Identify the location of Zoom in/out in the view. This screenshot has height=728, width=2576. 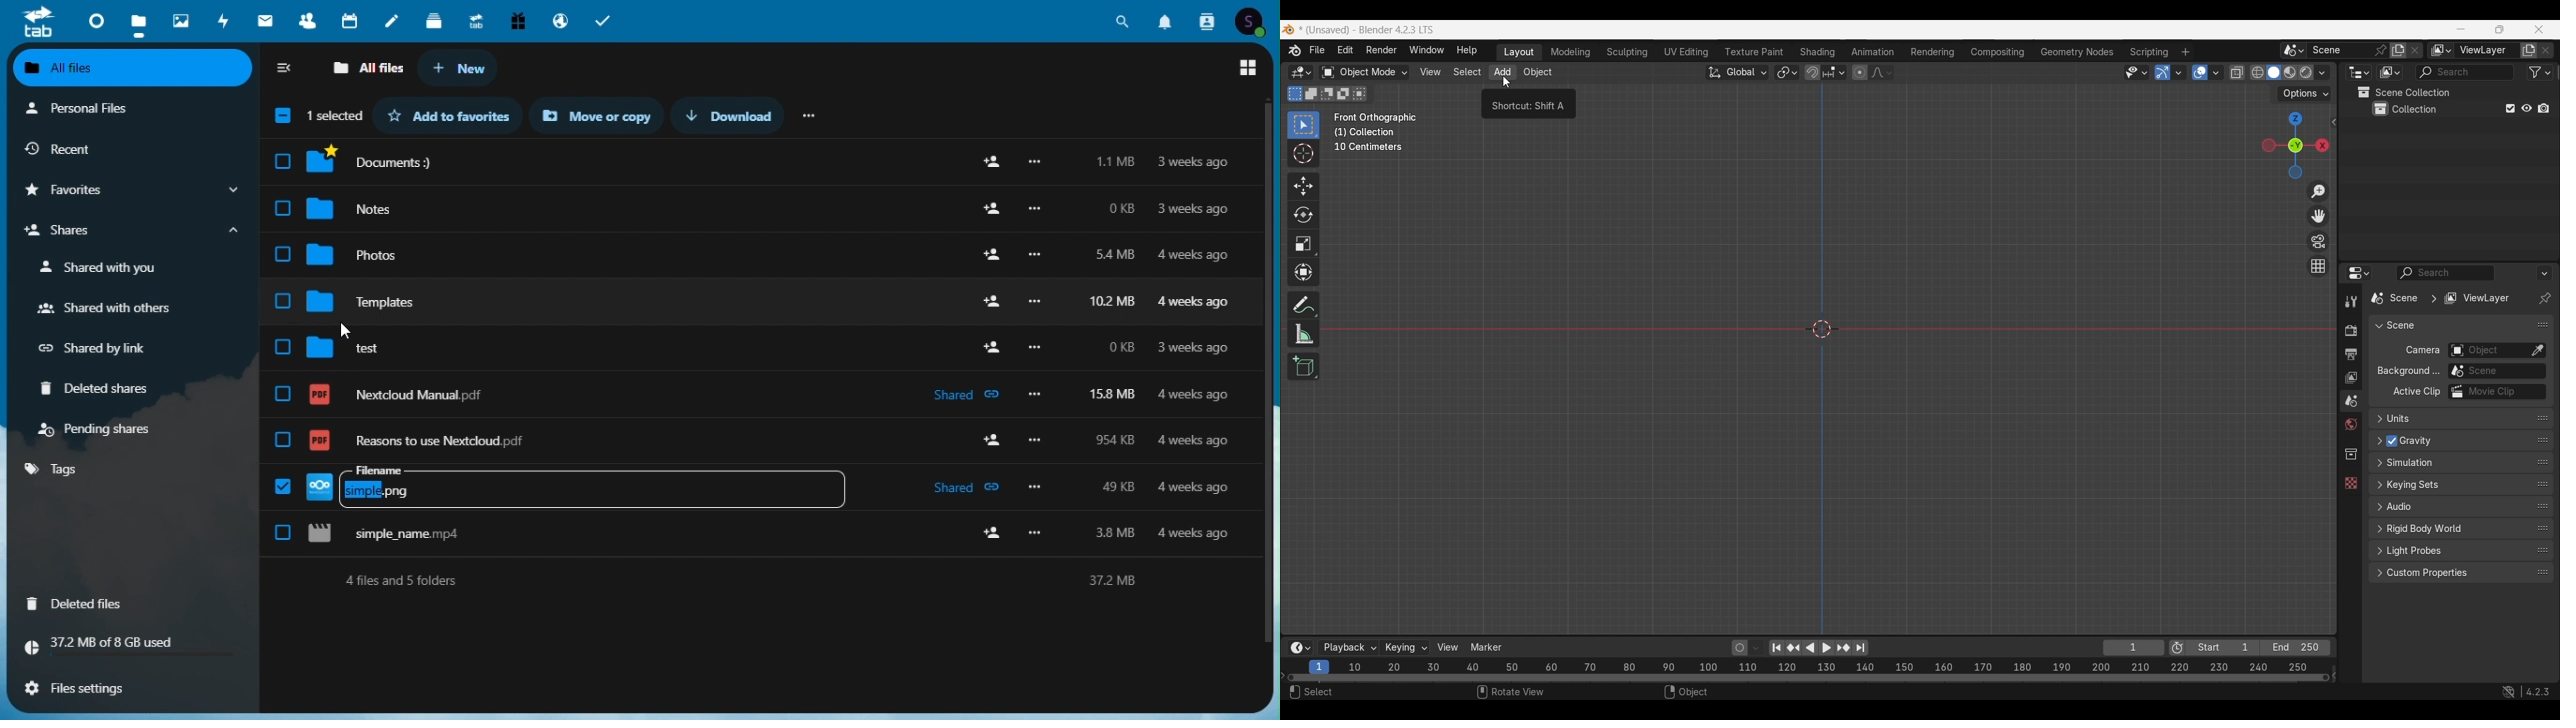
(2317, 192).